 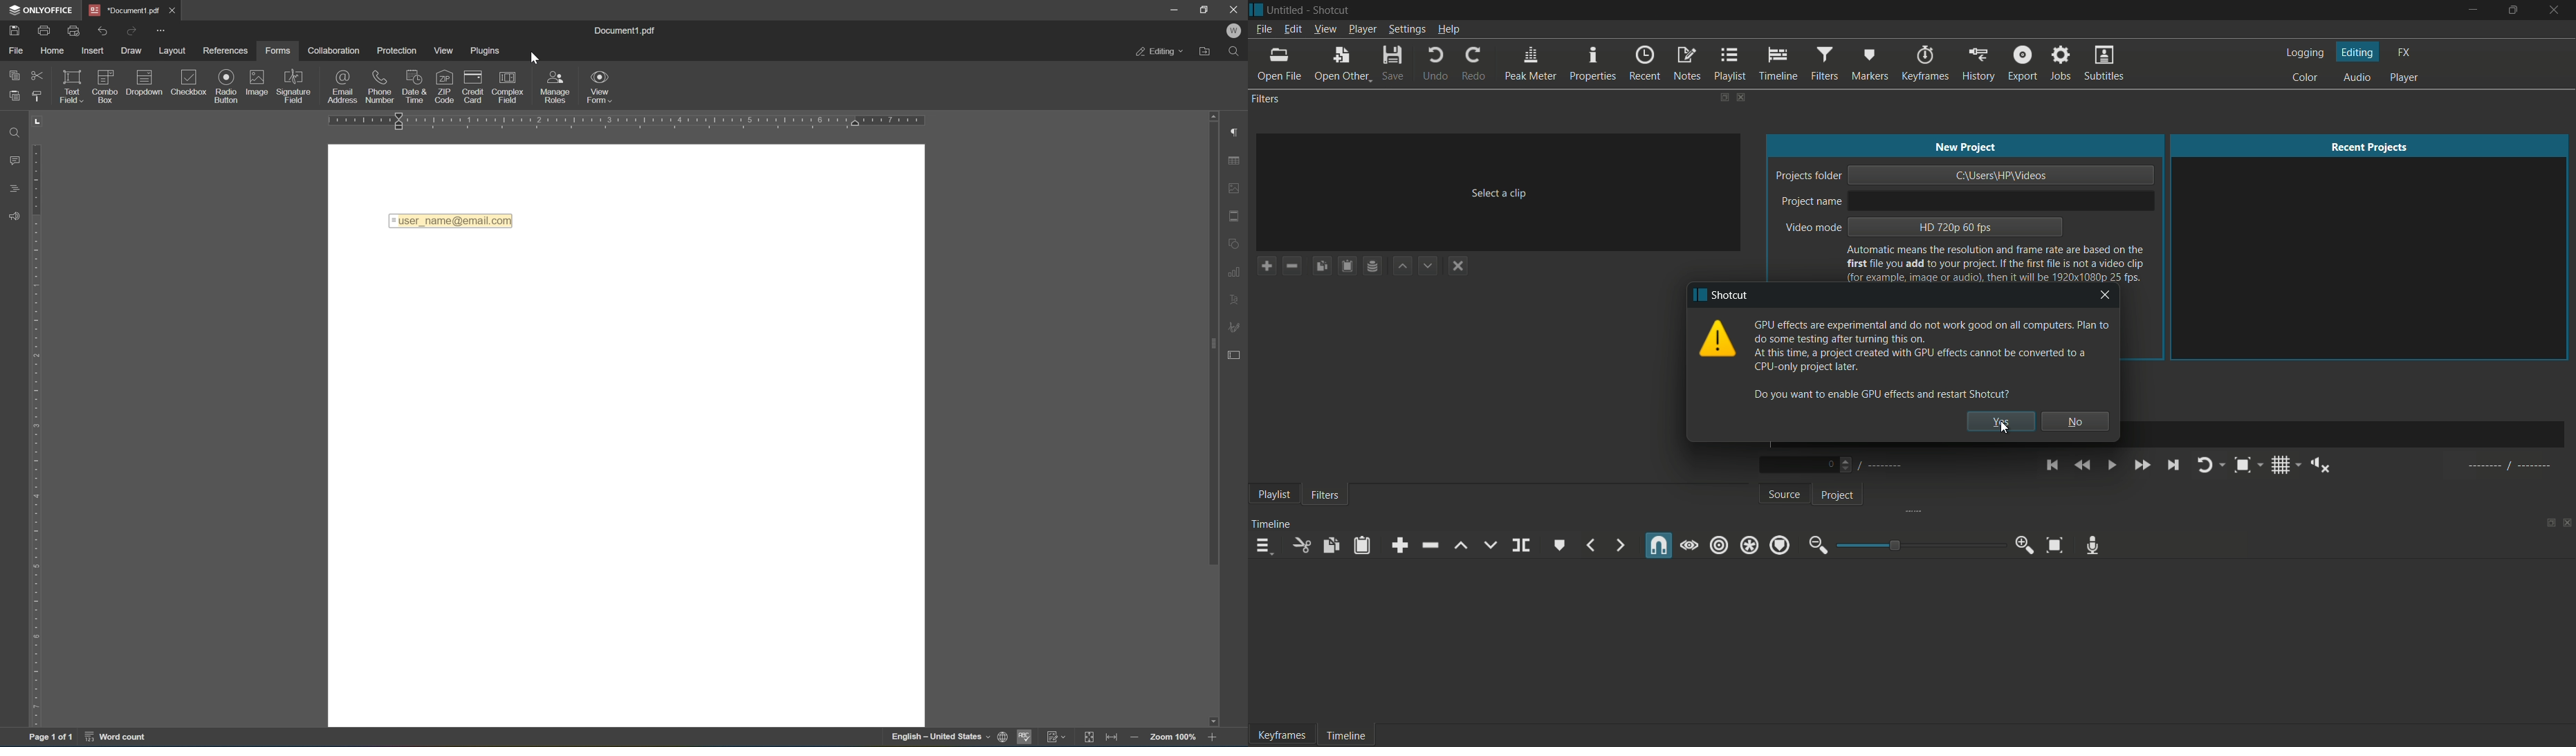 What do you see at coordinates (116, 738) in the screenshot?
I see `word count` at bounding box center [116, 738].